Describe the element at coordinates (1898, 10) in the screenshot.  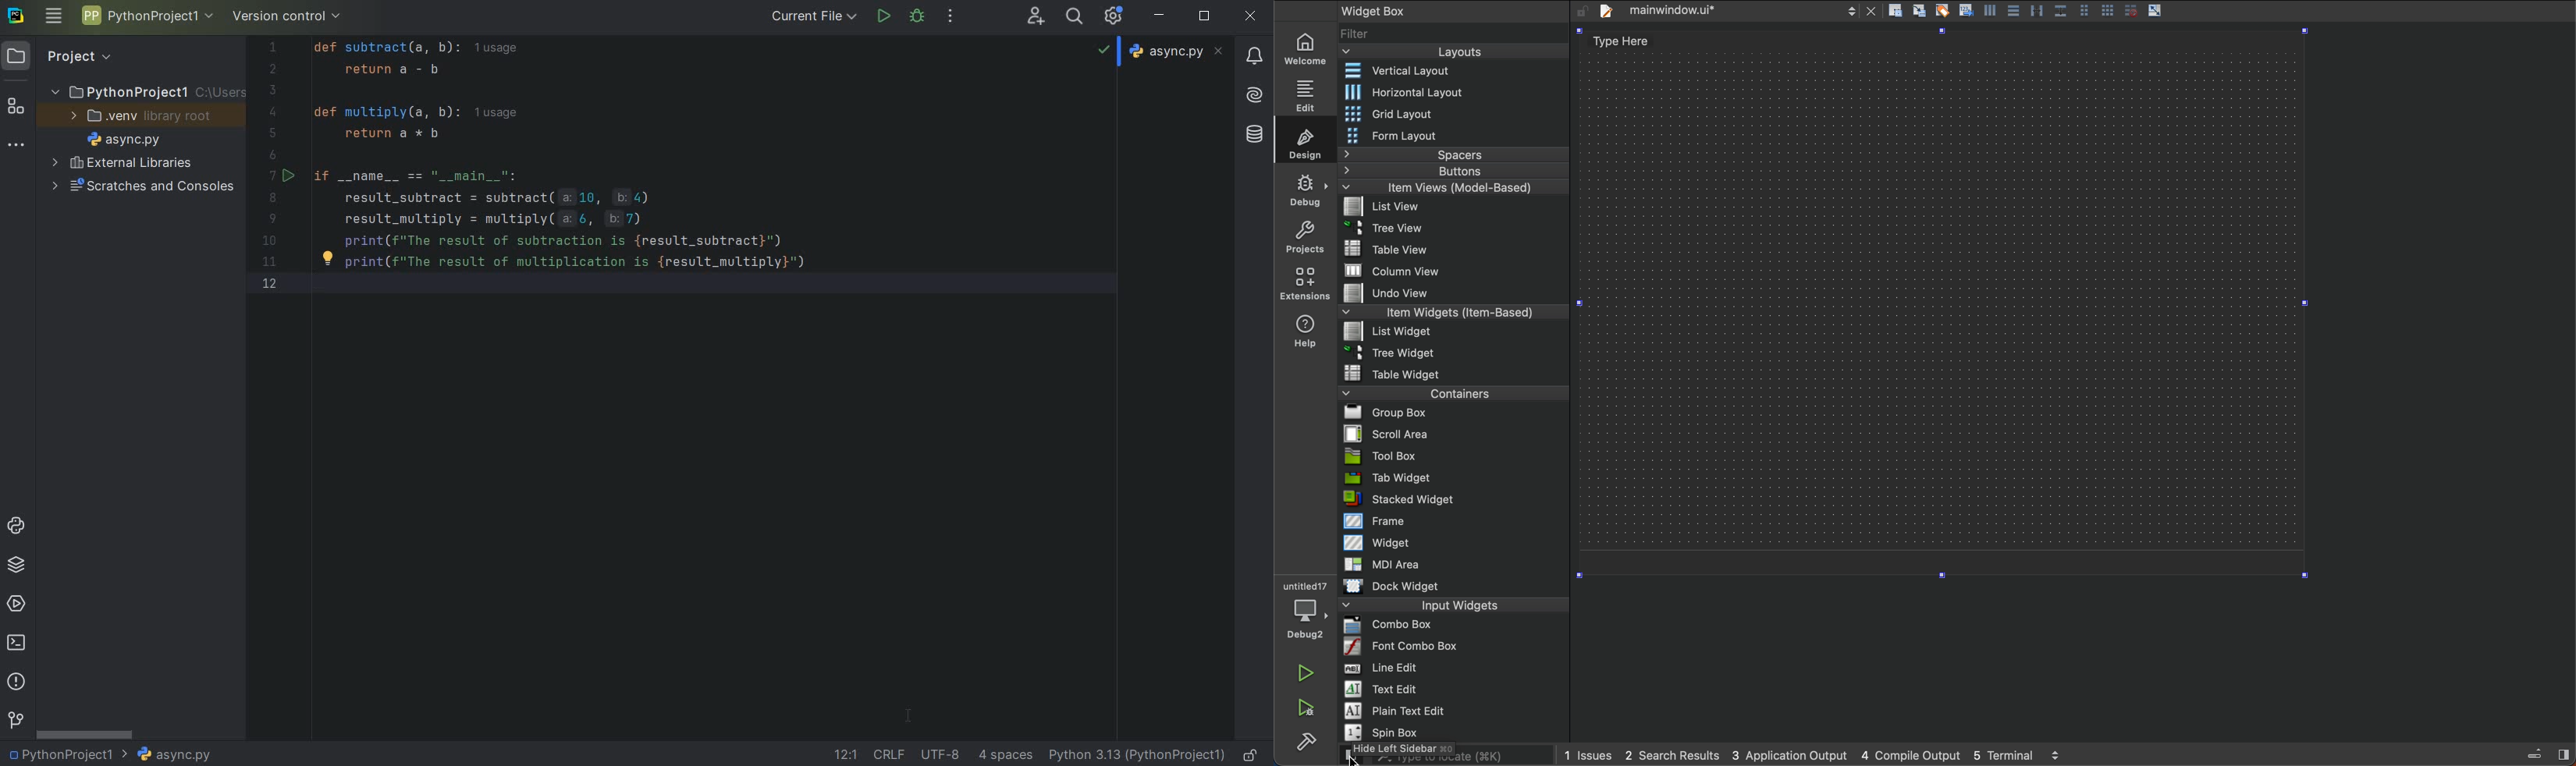
I see `` at that location.